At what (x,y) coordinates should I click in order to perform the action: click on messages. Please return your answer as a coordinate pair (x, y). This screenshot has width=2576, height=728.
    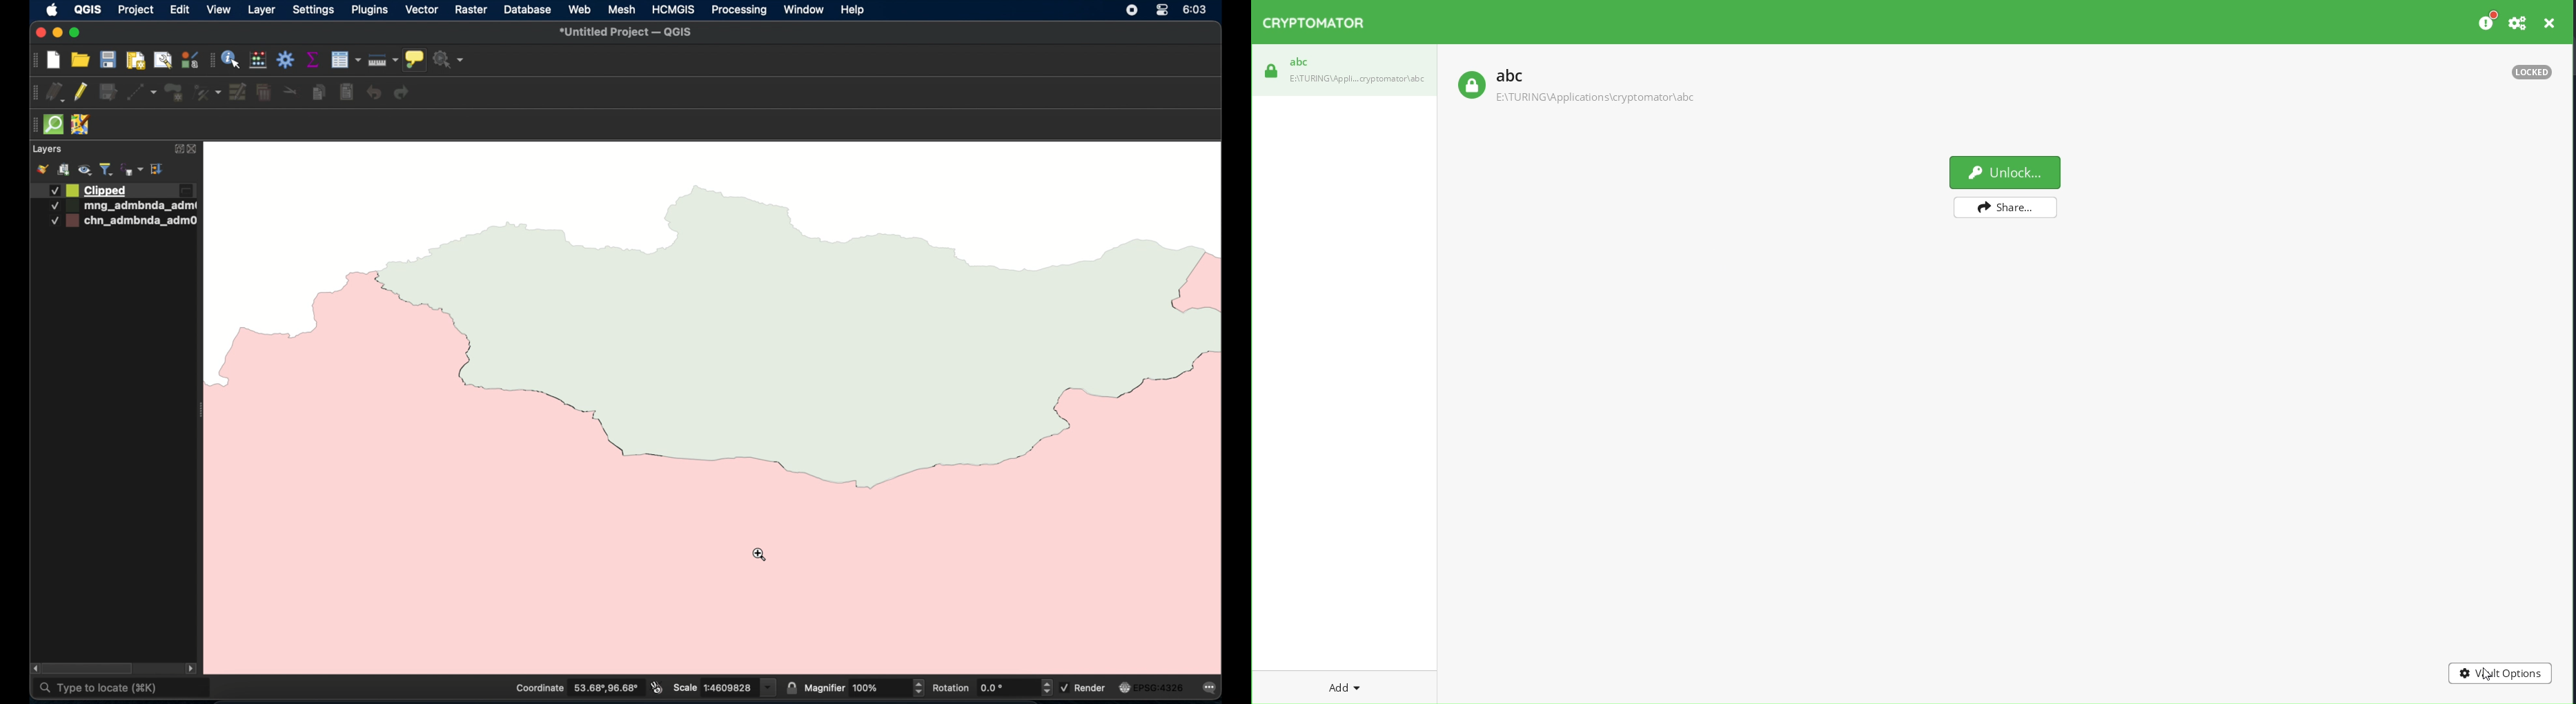
    Looking at the image, I should click on (1212, 689).